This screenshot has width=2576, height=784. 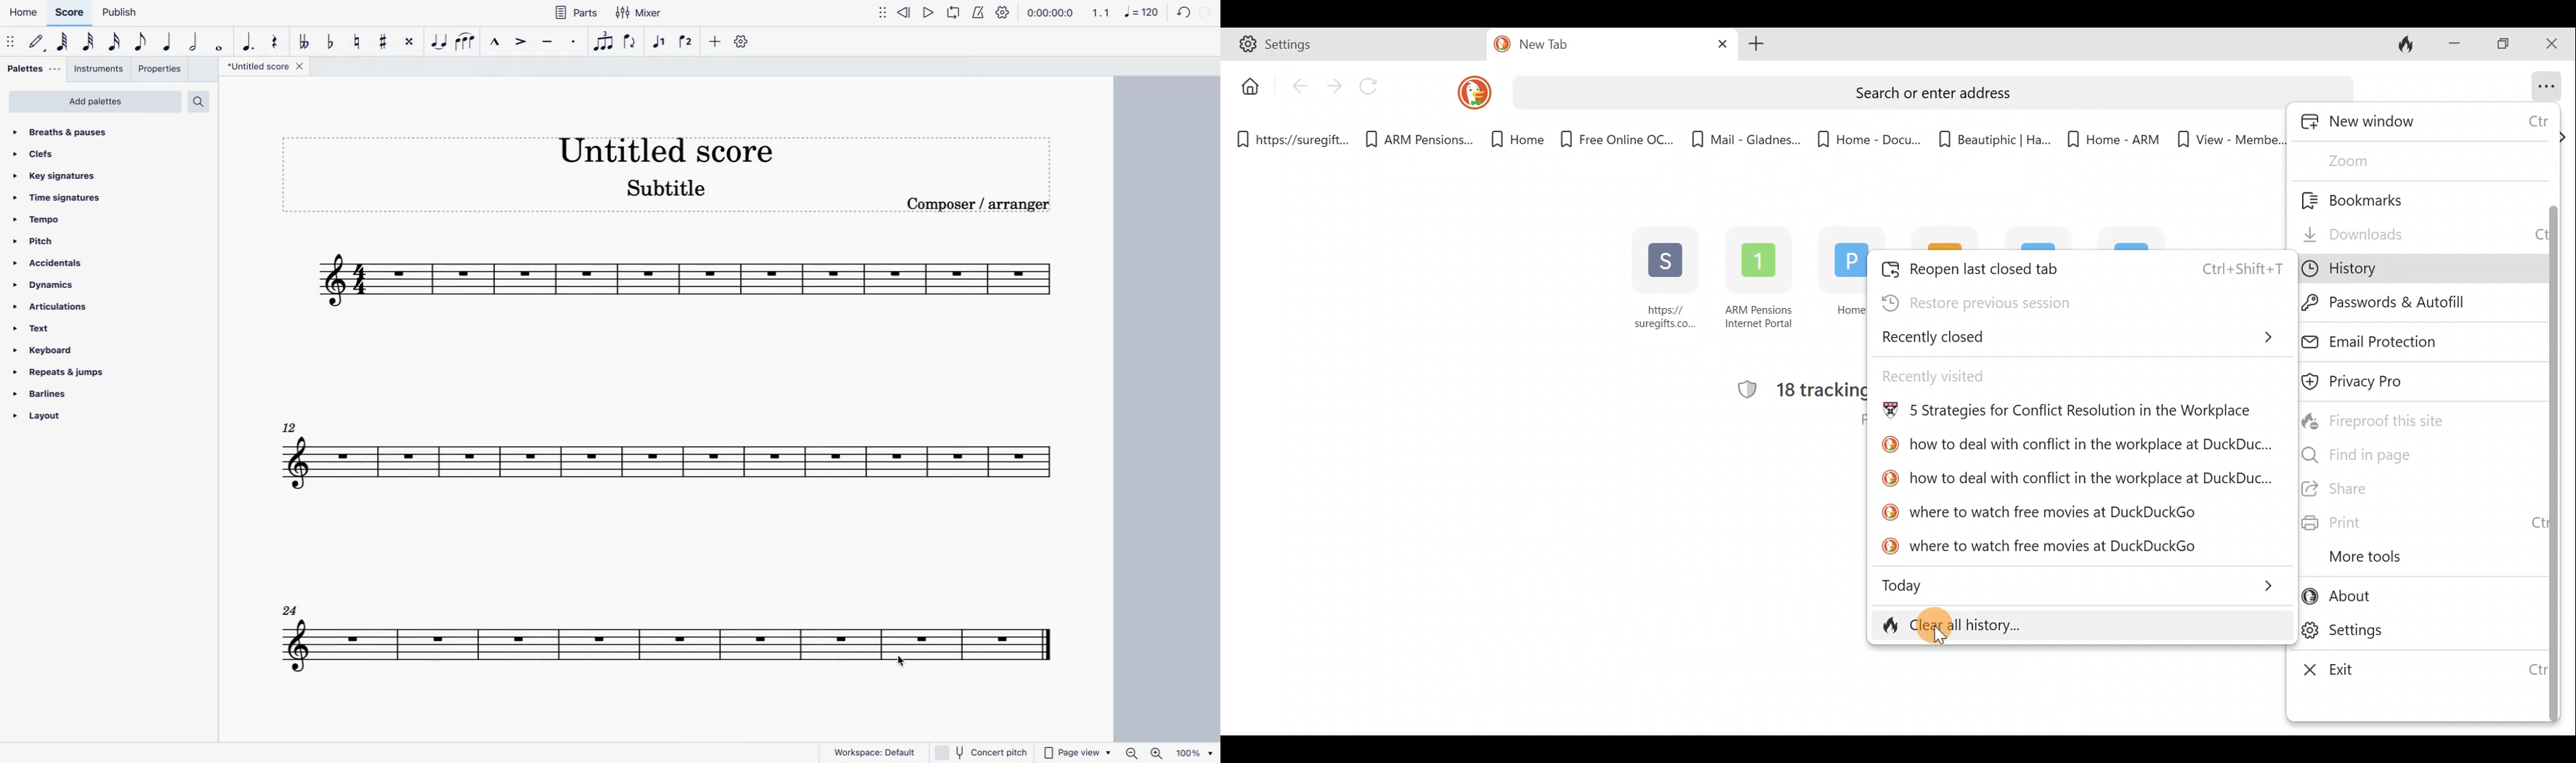 What do you see at coordinates (1582, 47) in the screenshot?
I see `New tab` at bounding box center [1582, 47].